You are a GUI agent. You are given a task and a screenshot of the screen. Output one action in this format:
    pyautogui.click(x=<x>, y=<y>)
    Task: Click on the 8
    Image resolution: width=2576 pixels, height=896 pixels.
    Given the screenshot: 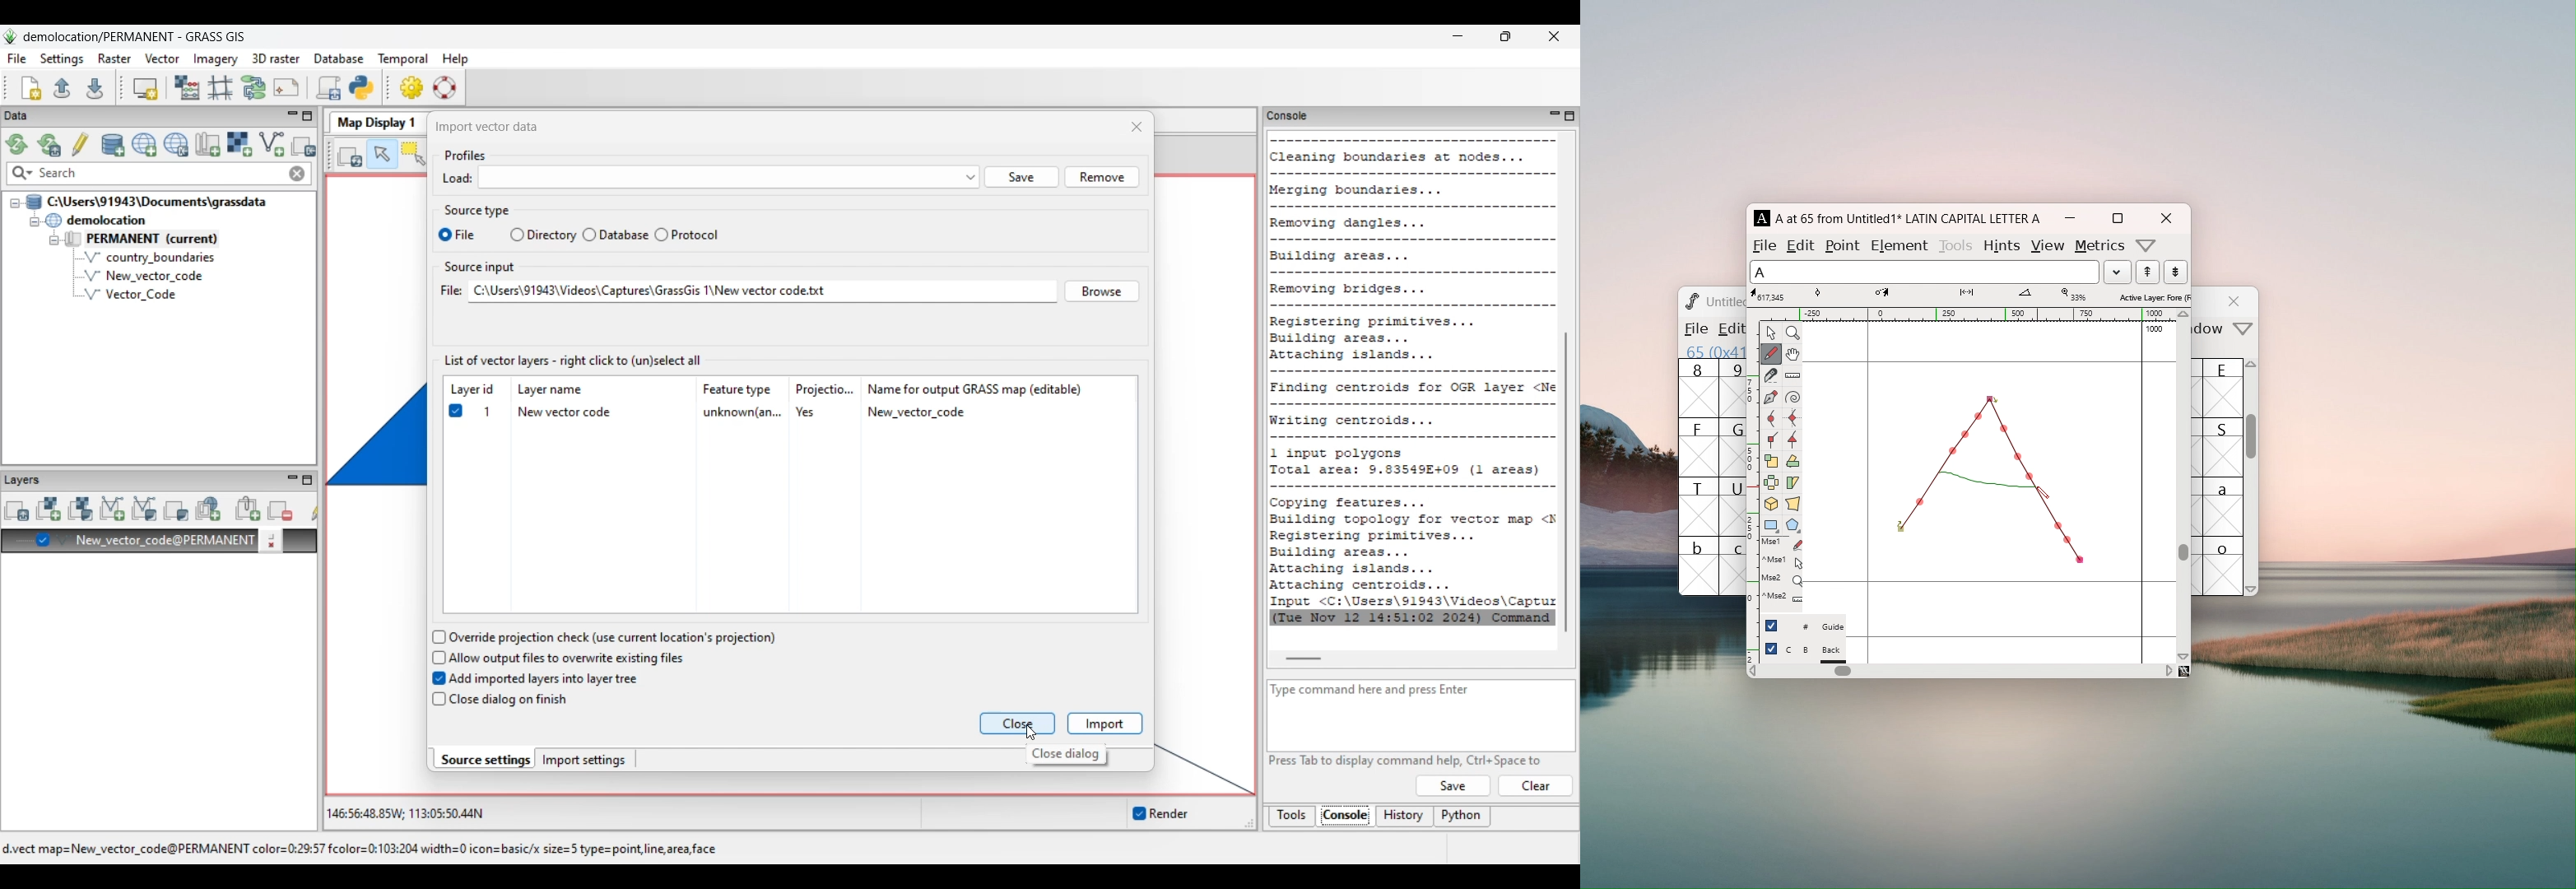 What is the action you would take?
    pyautogui.click(x=1698, y=389)
    